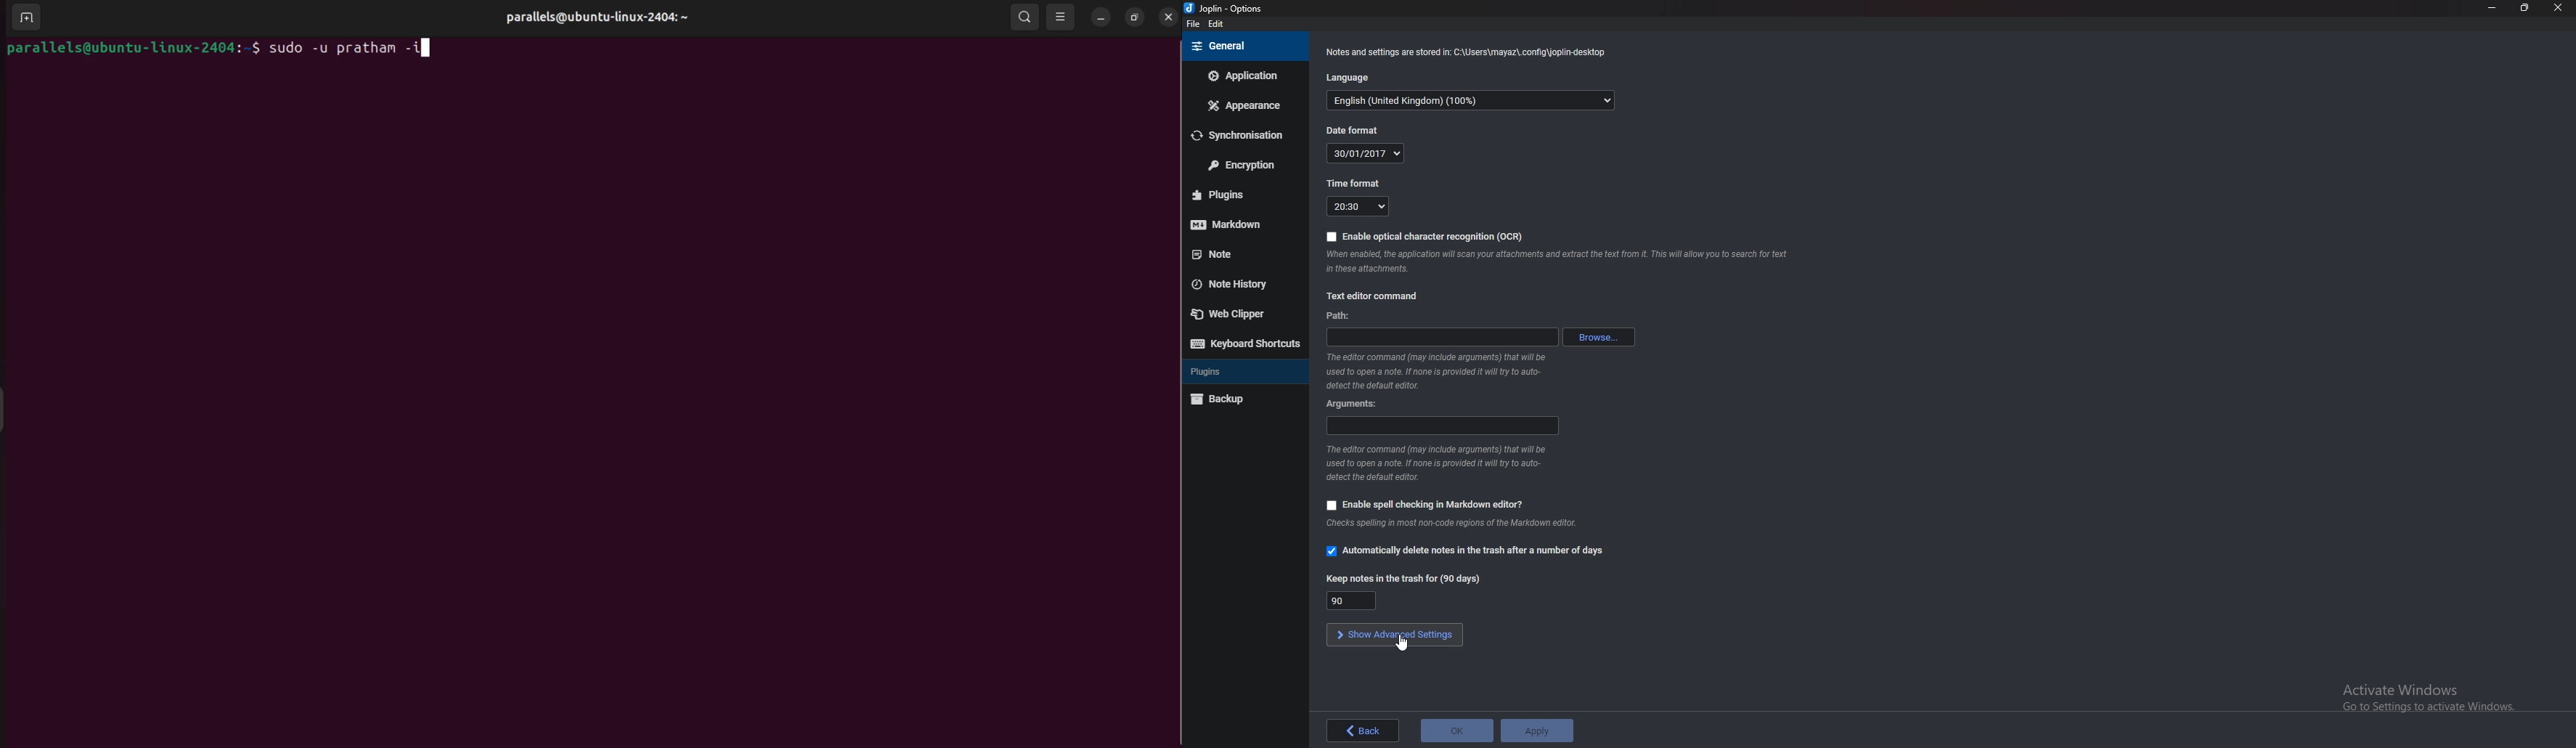  Describe the element at coordinates (1242, 106) in the screenshot. I see `Appearance` at that location.